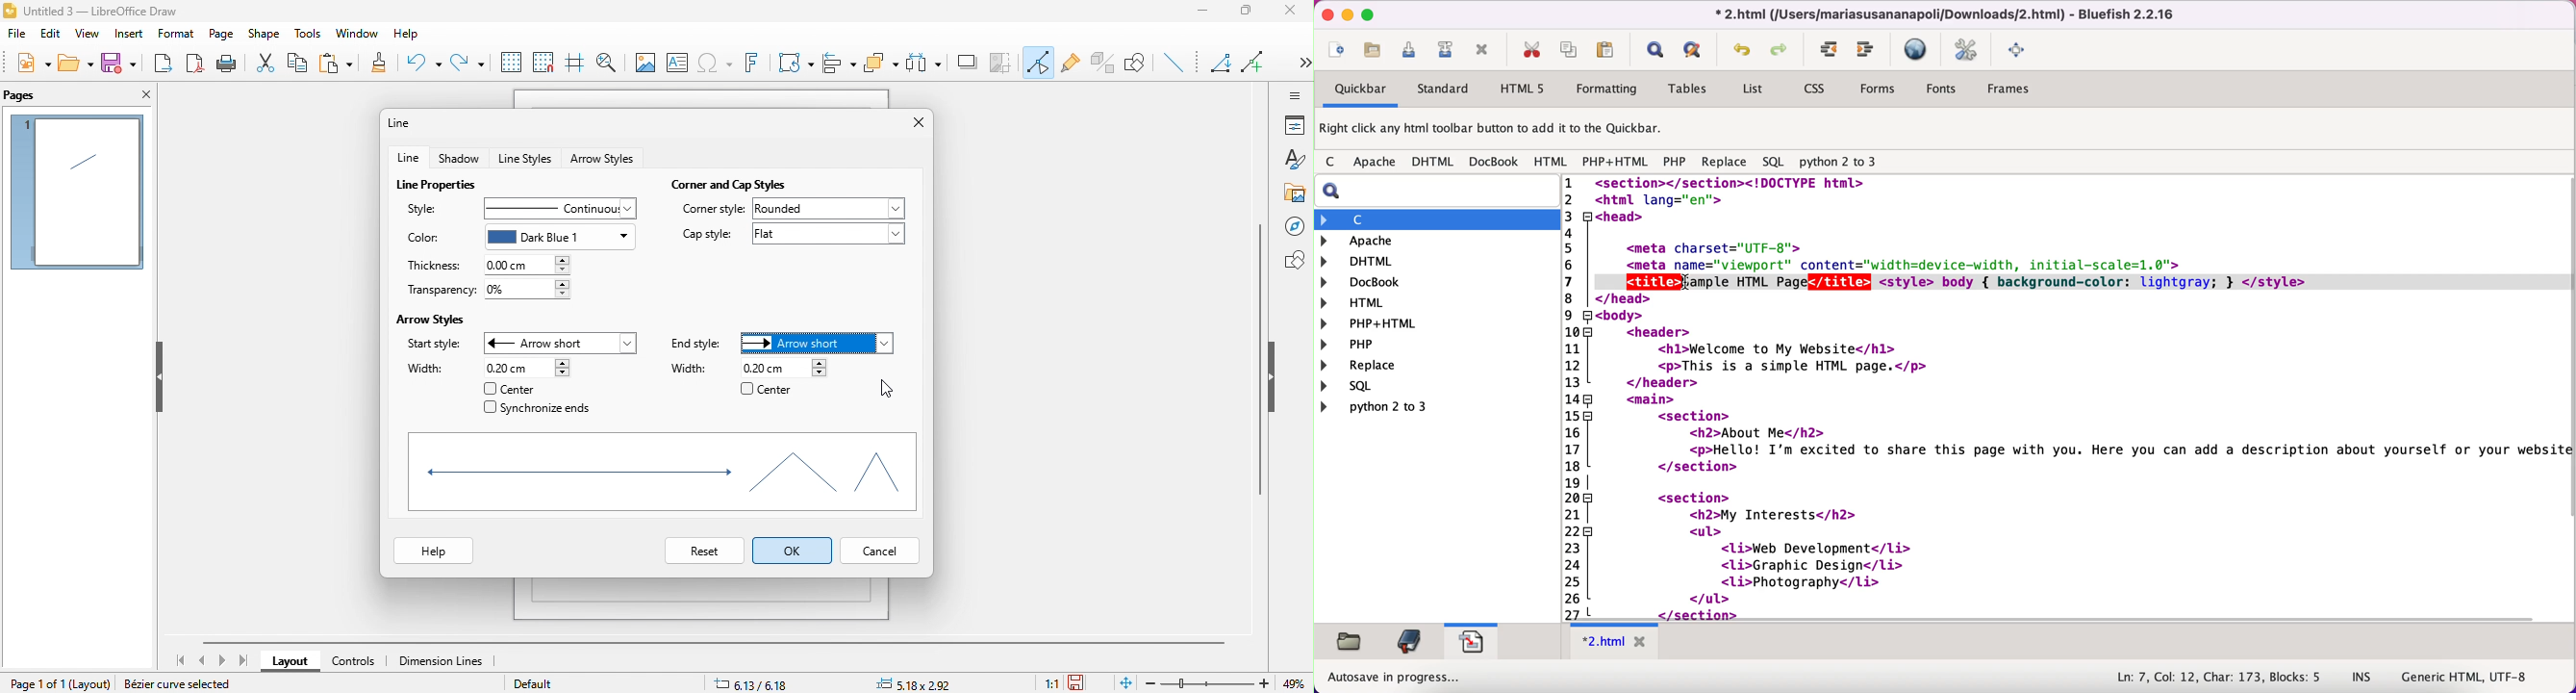 This screenshot has height=700, width=2576. I want to click on right click any html toolbar button to add it to the quickbar., so click(1493, 131).